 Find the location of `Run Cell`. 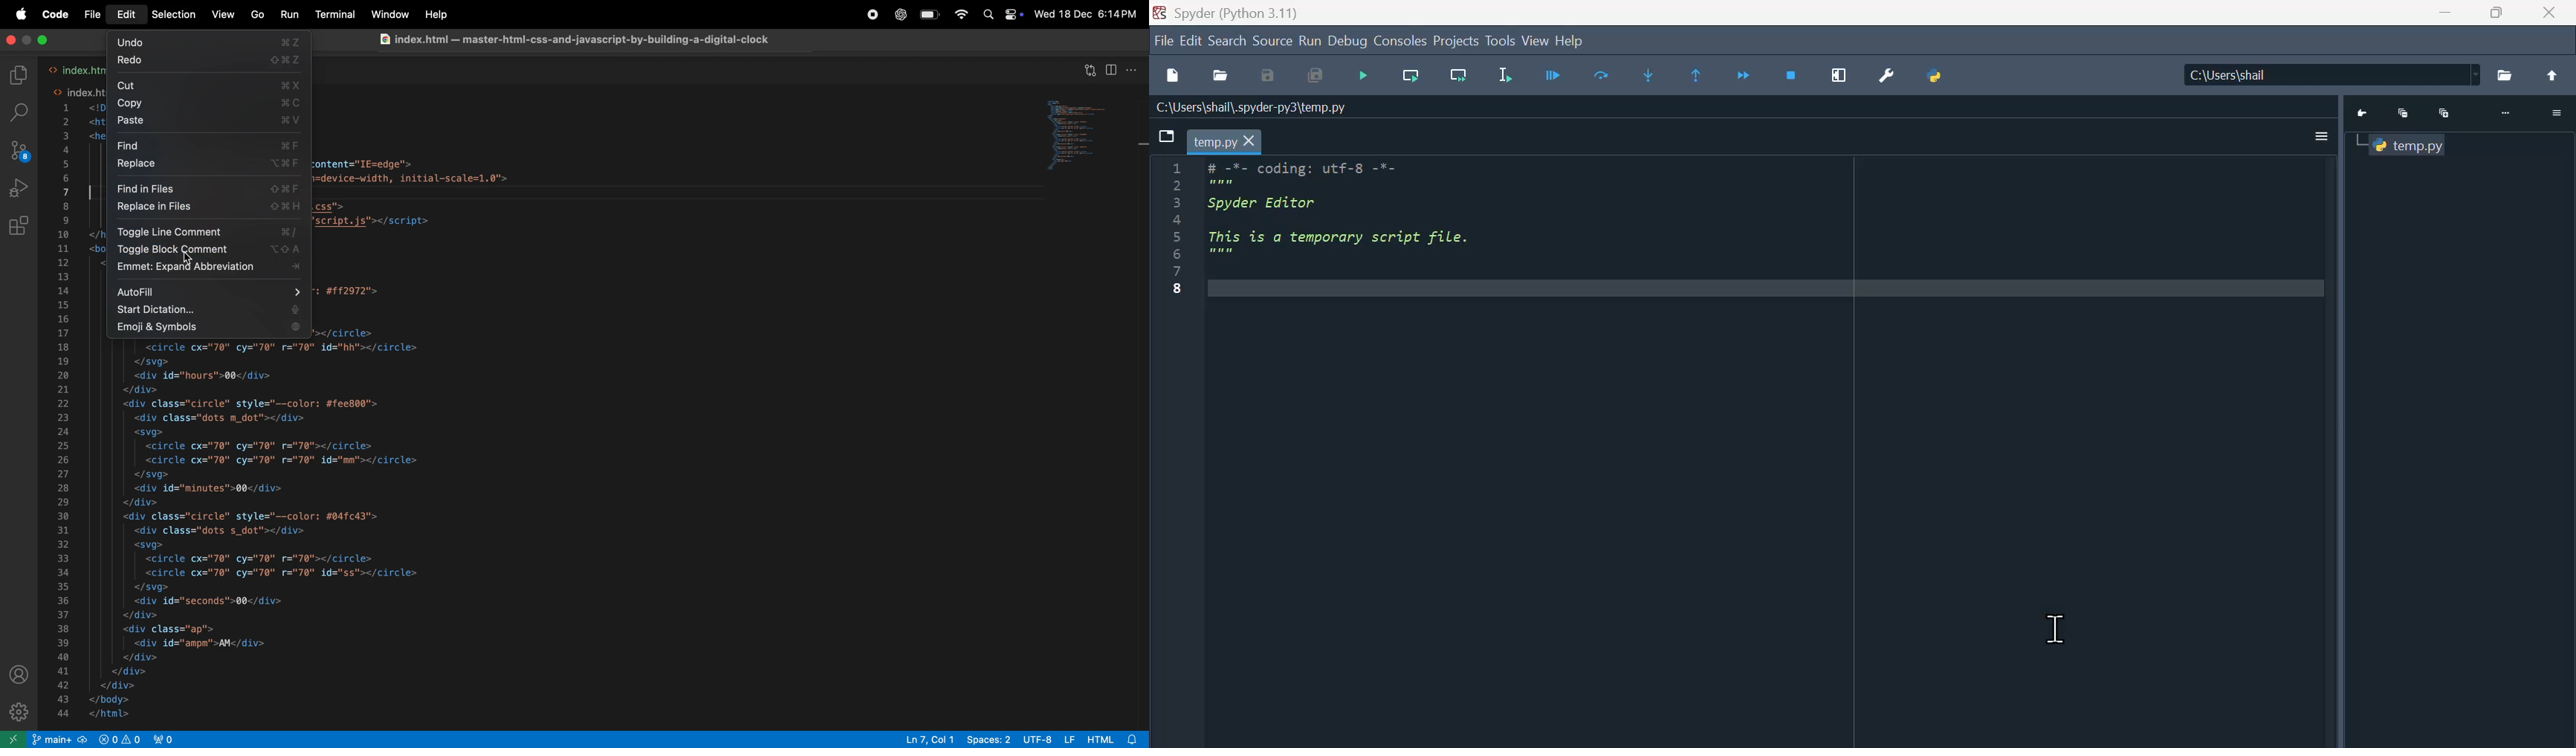

Run Cell is located at coordinates (1602, 74).